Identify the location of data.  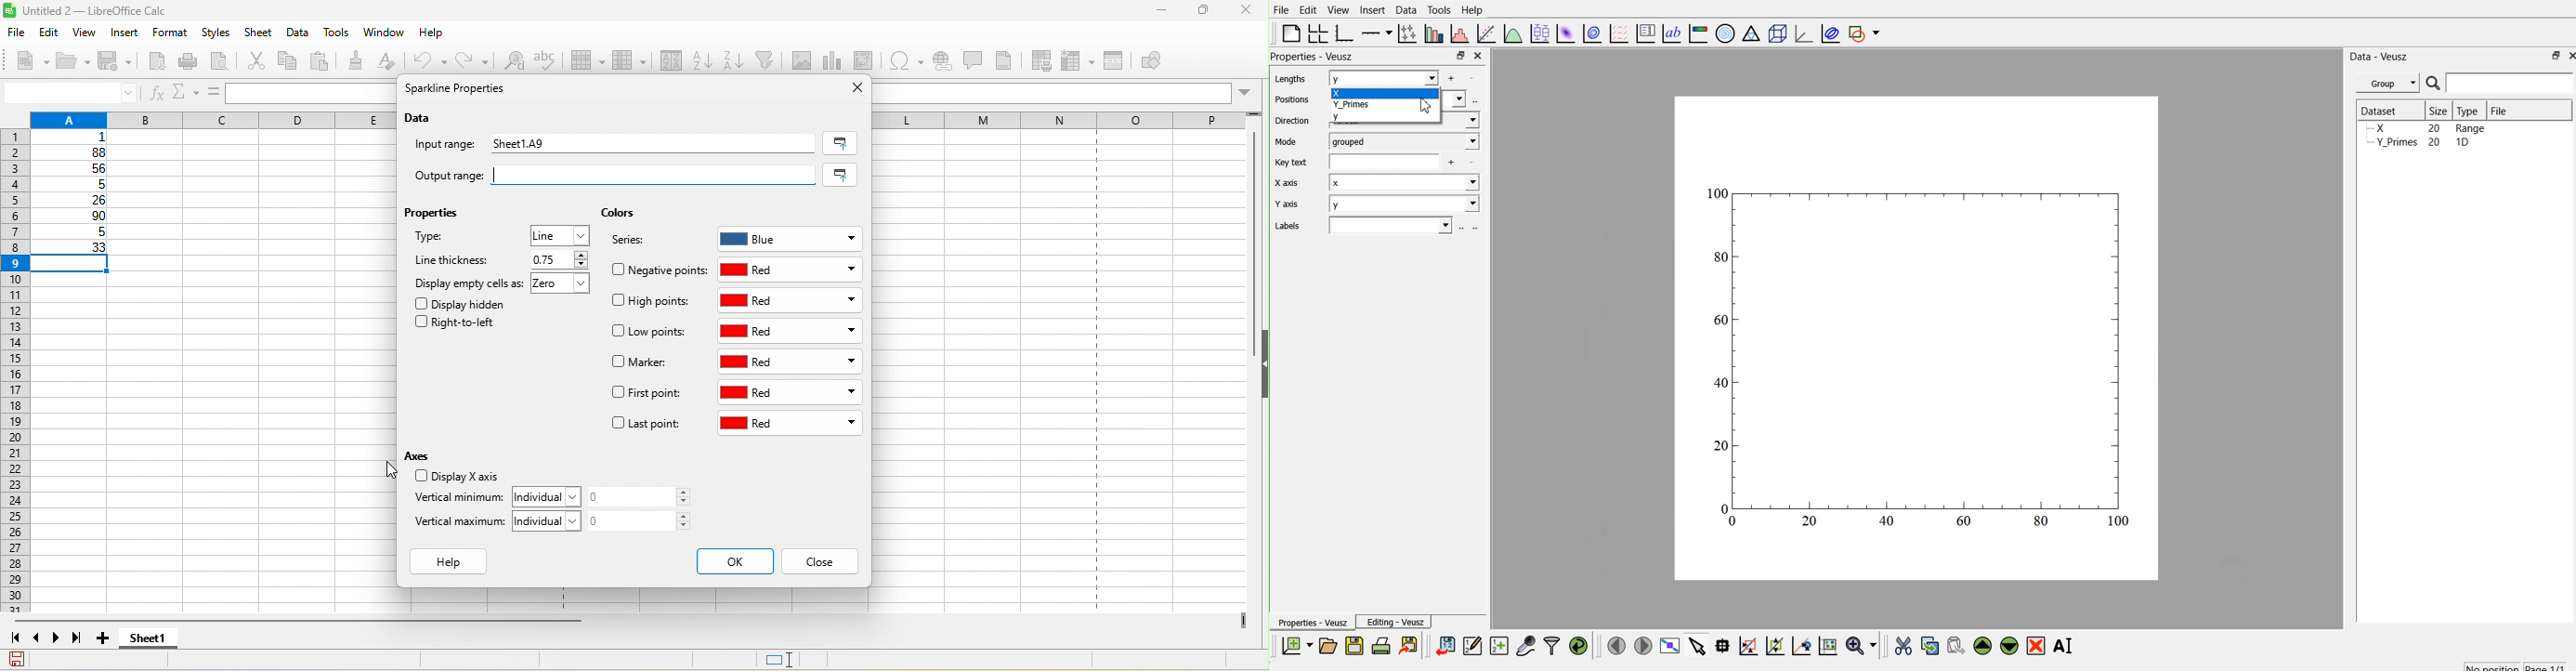
(421, 119).